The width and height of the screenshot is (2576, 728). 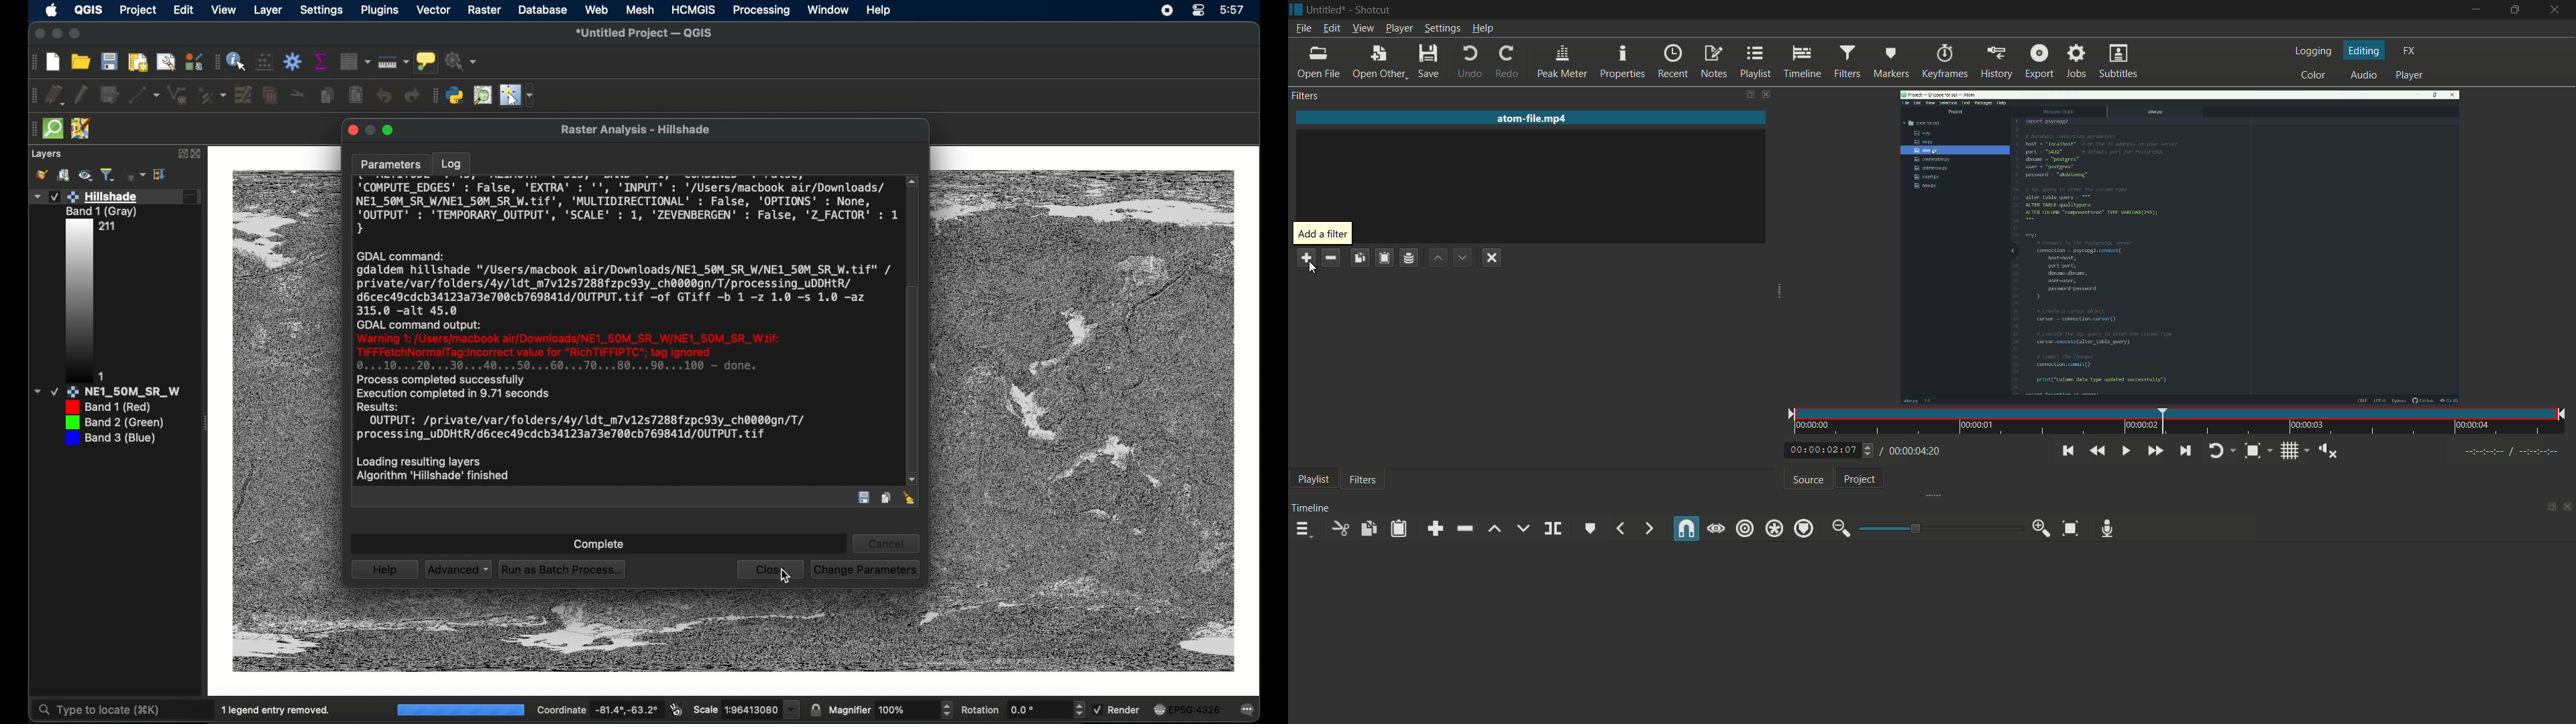 I want to click on history, so click(x=1997, y=62).